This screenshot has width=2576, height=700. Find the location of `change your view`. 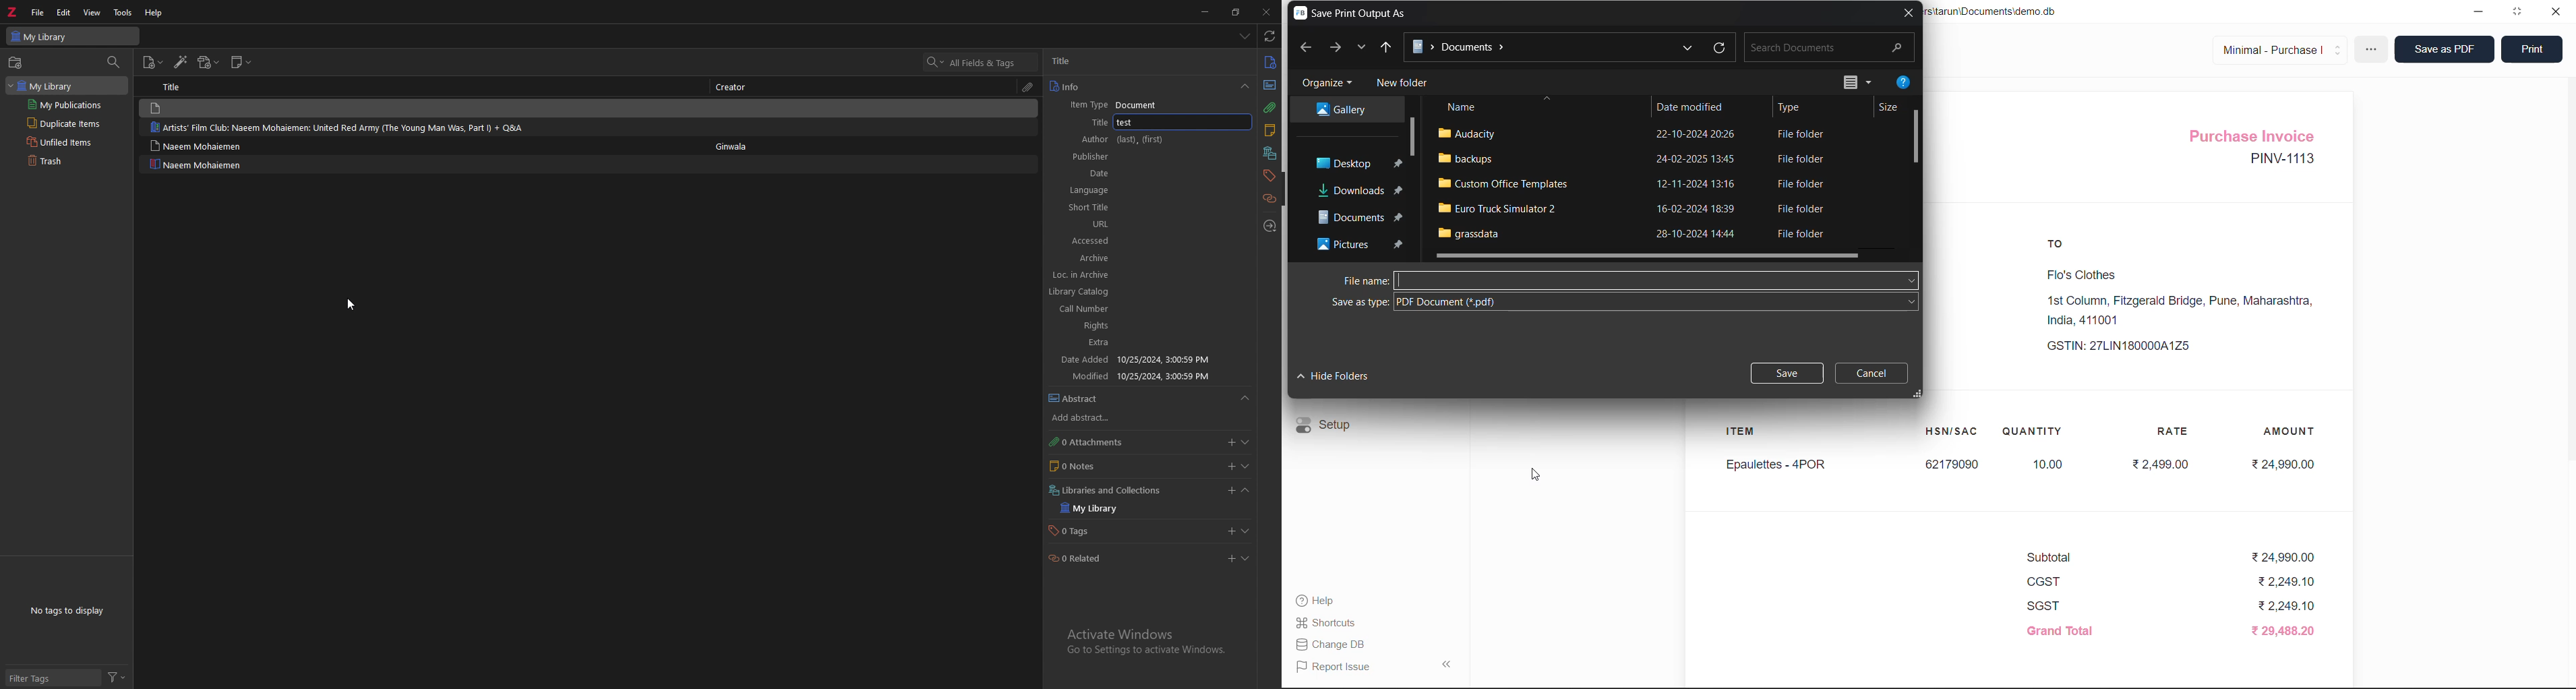

change your view is located at coordinates (1859, 84).